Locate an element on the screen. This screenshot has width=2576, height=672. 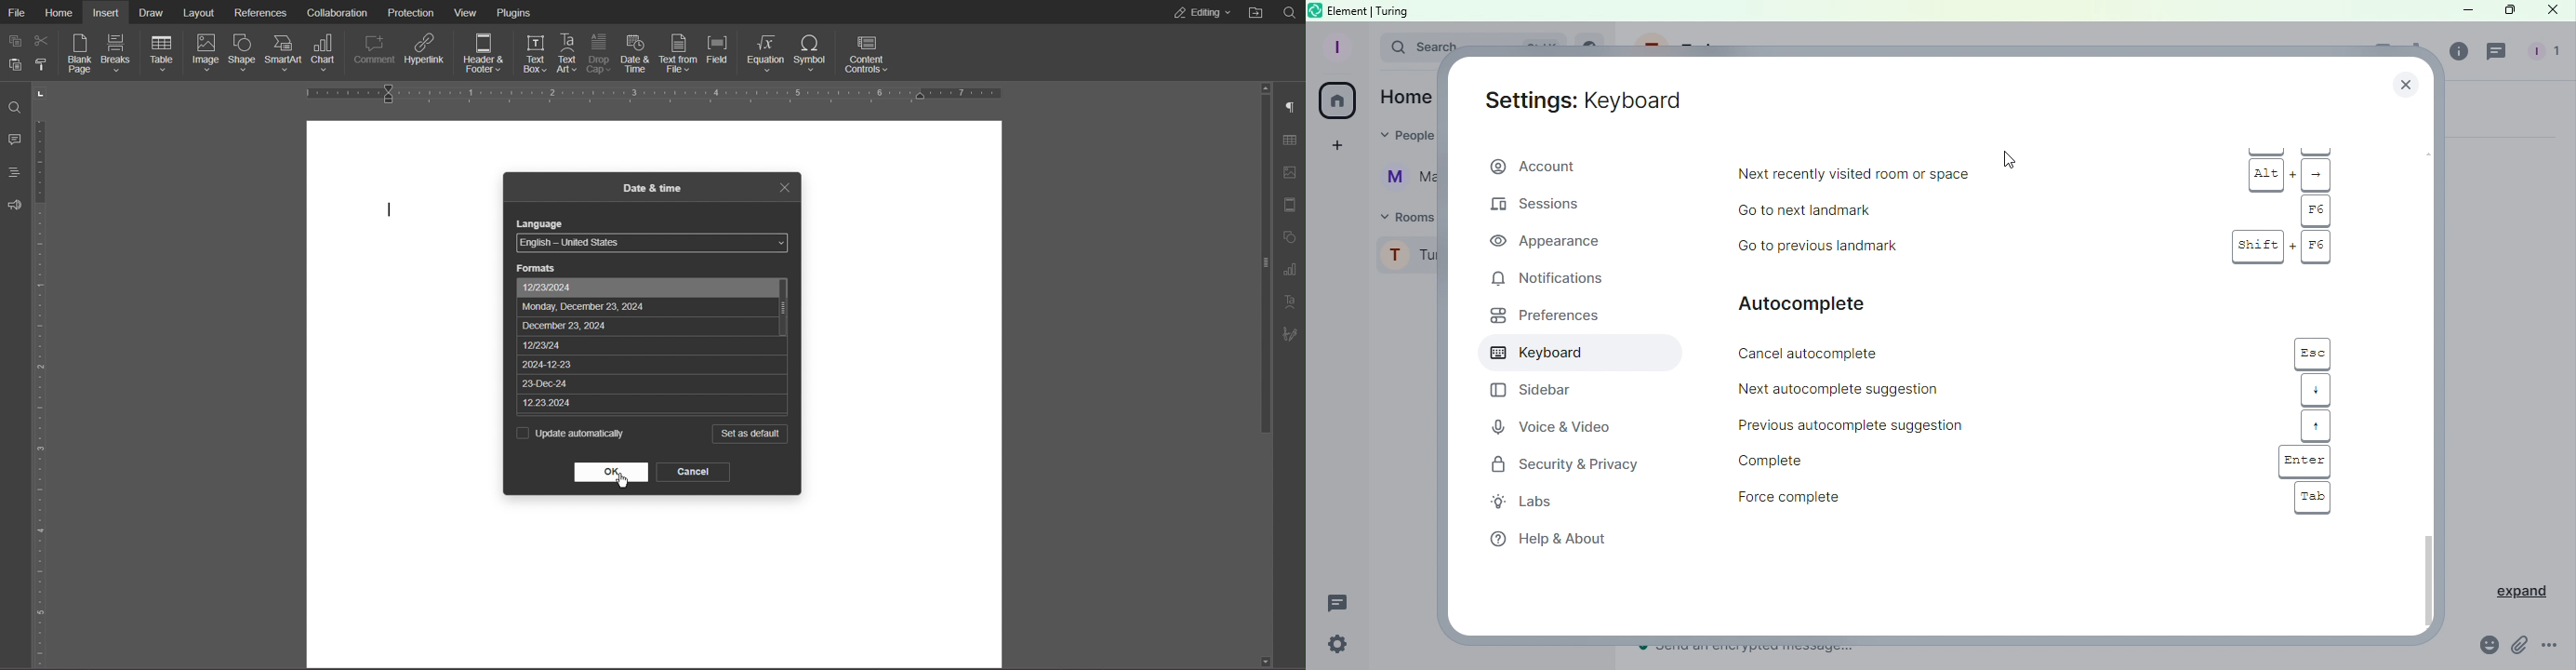
Shape is located at coordinates (242, 54).